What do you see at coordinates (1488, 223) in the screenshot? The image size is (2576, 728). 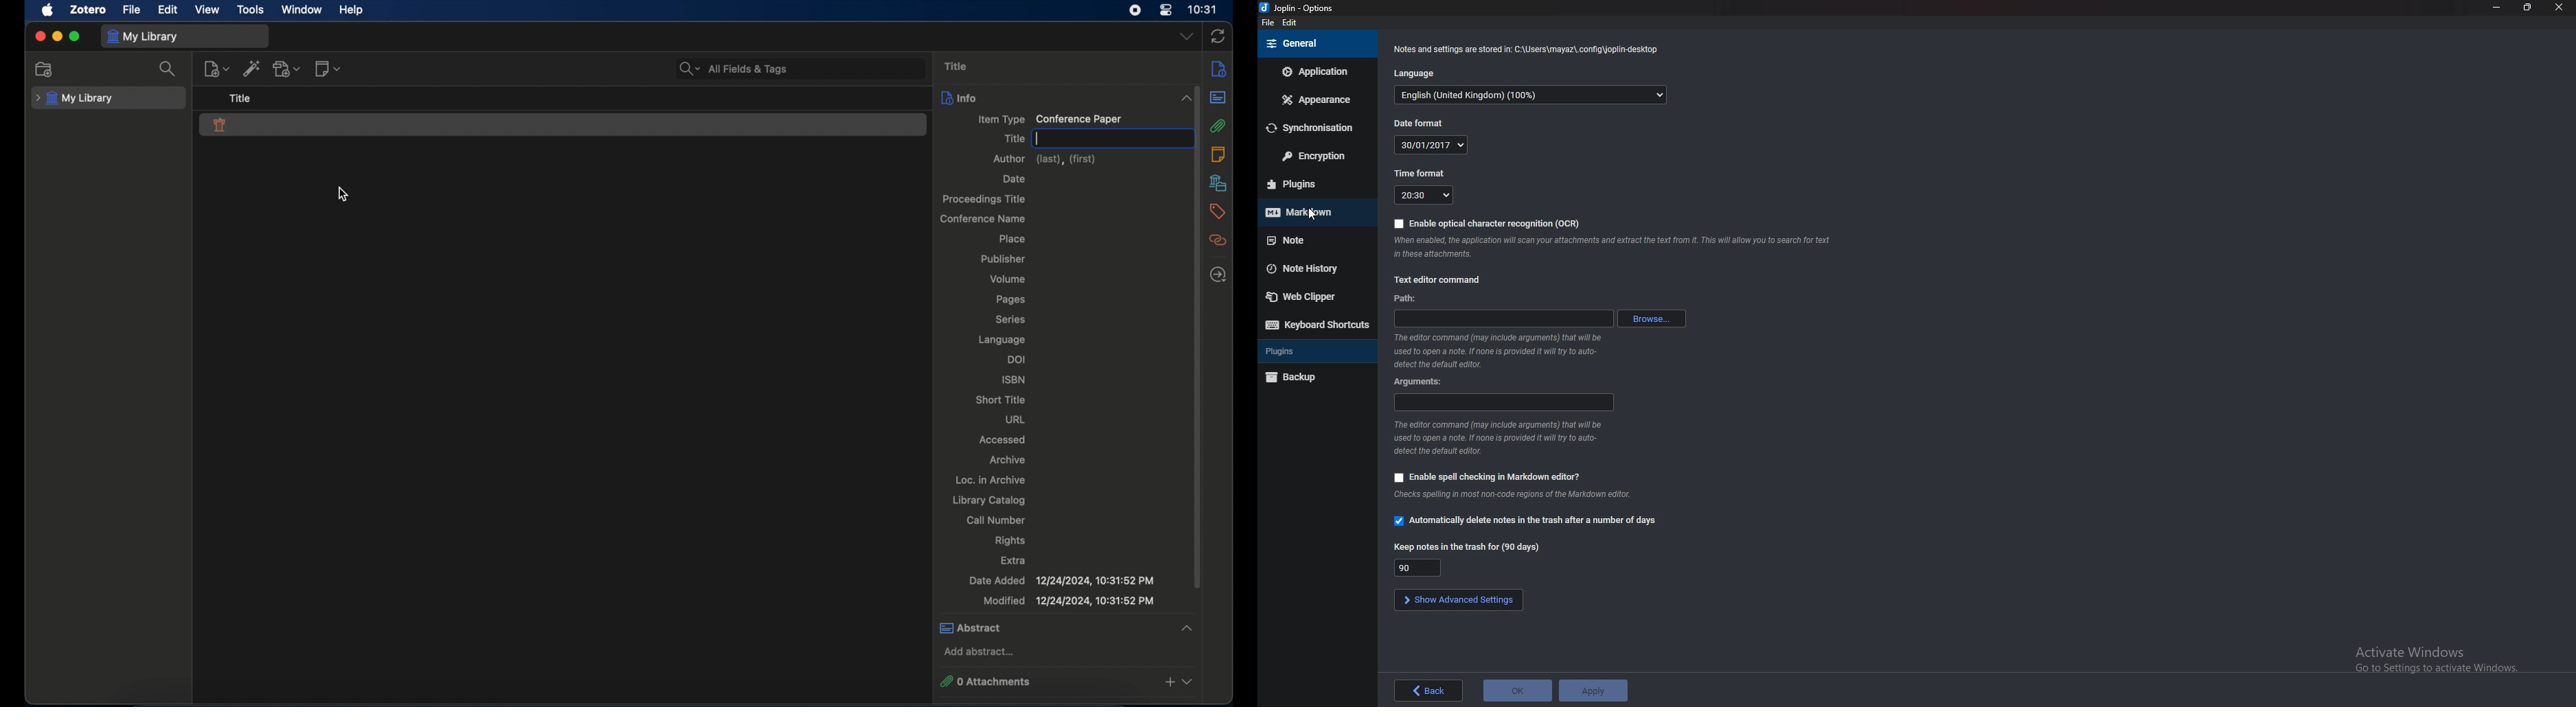 I see `Enable O C R` at bounding box center [1488, 223].